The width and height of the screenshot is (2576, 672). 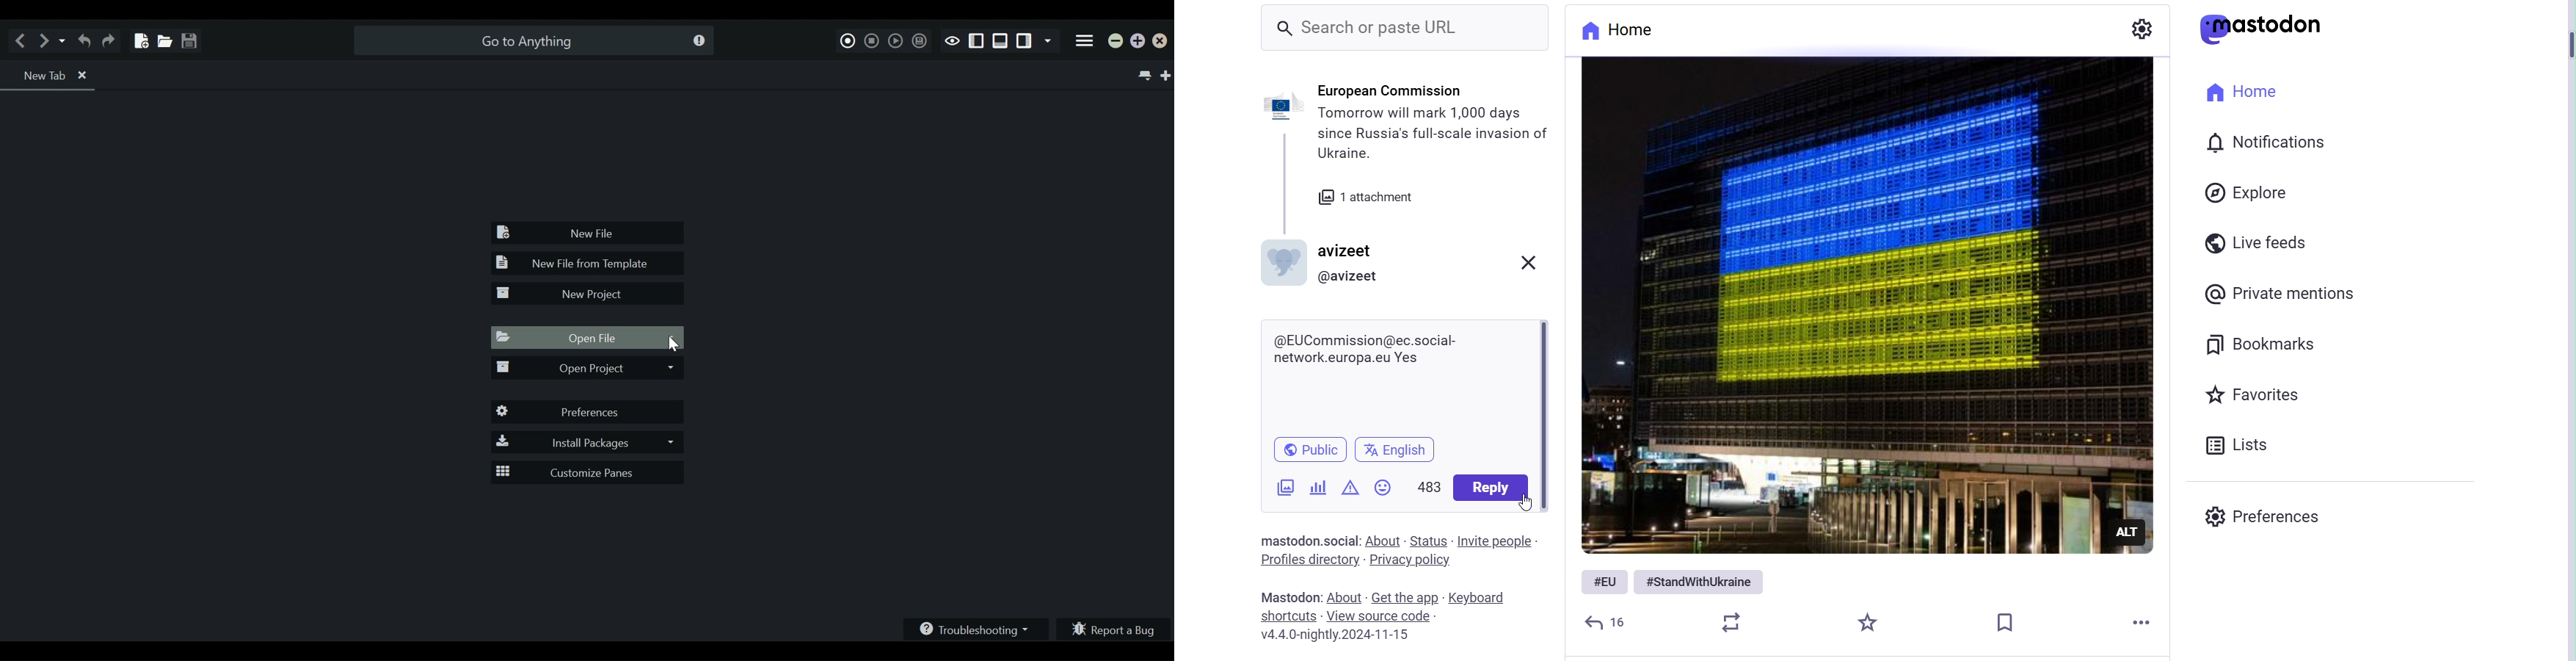 What do you see at coordinates (1527, 264) in the screenshot?
I see `Close` at bounding box center [1527, 264].